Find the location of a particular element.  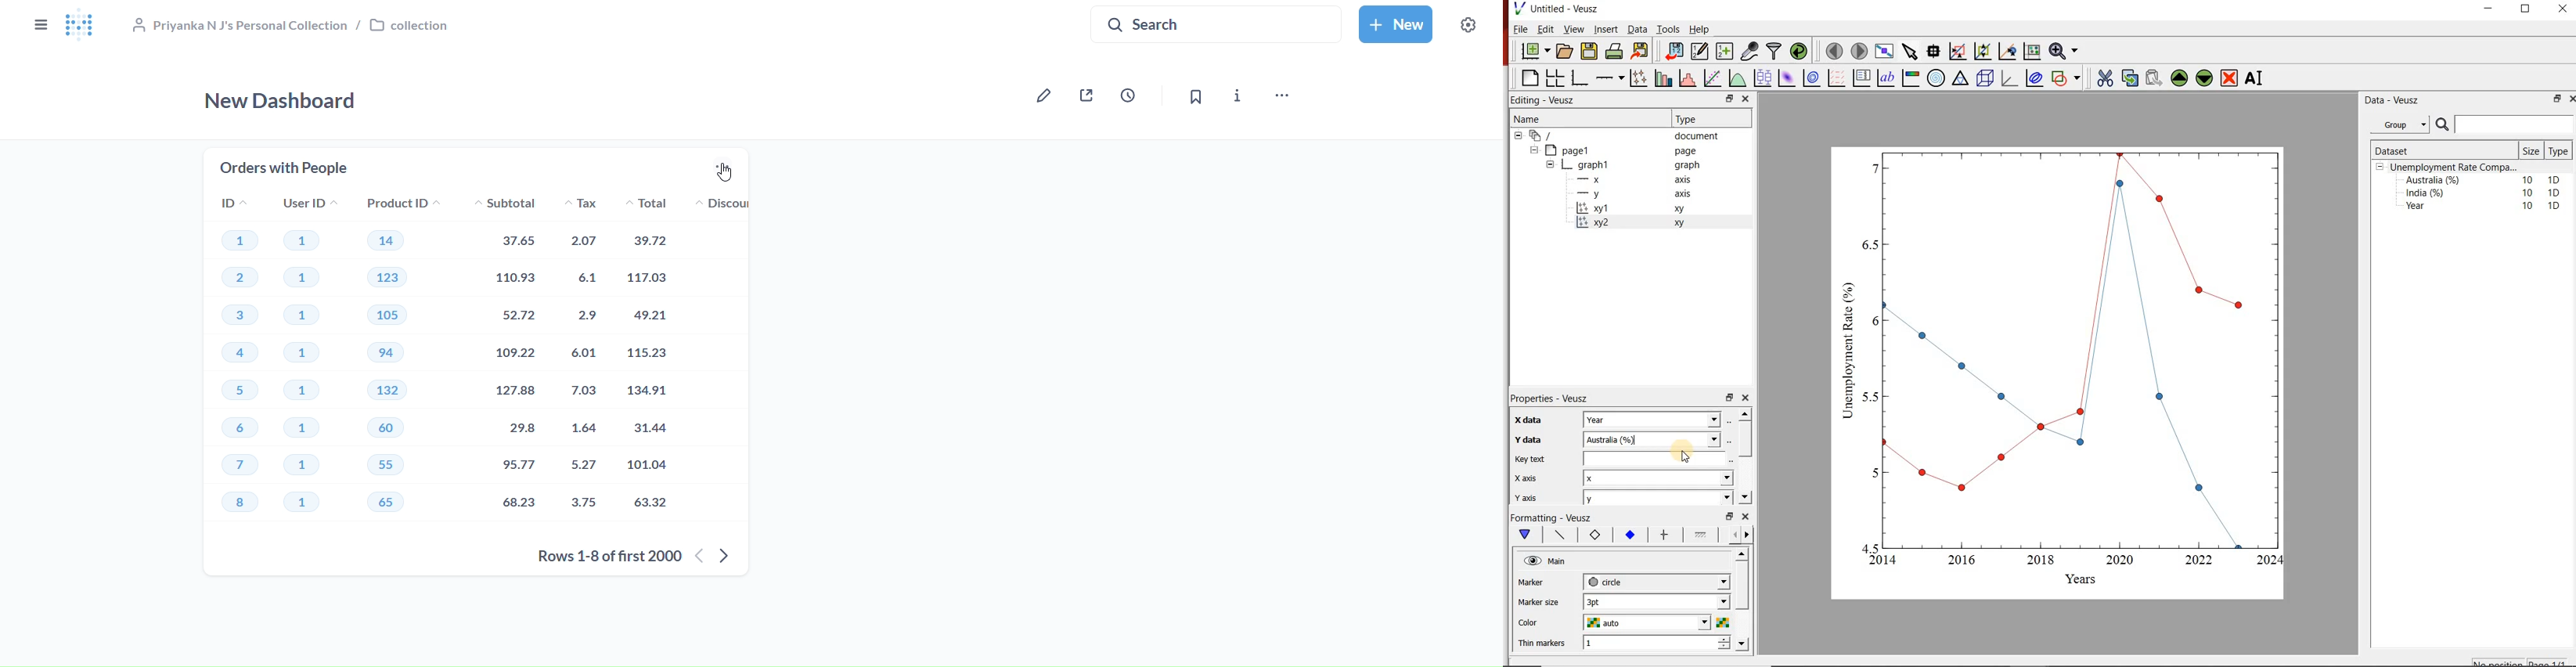

minimise is located at coordinates (2492, 12).